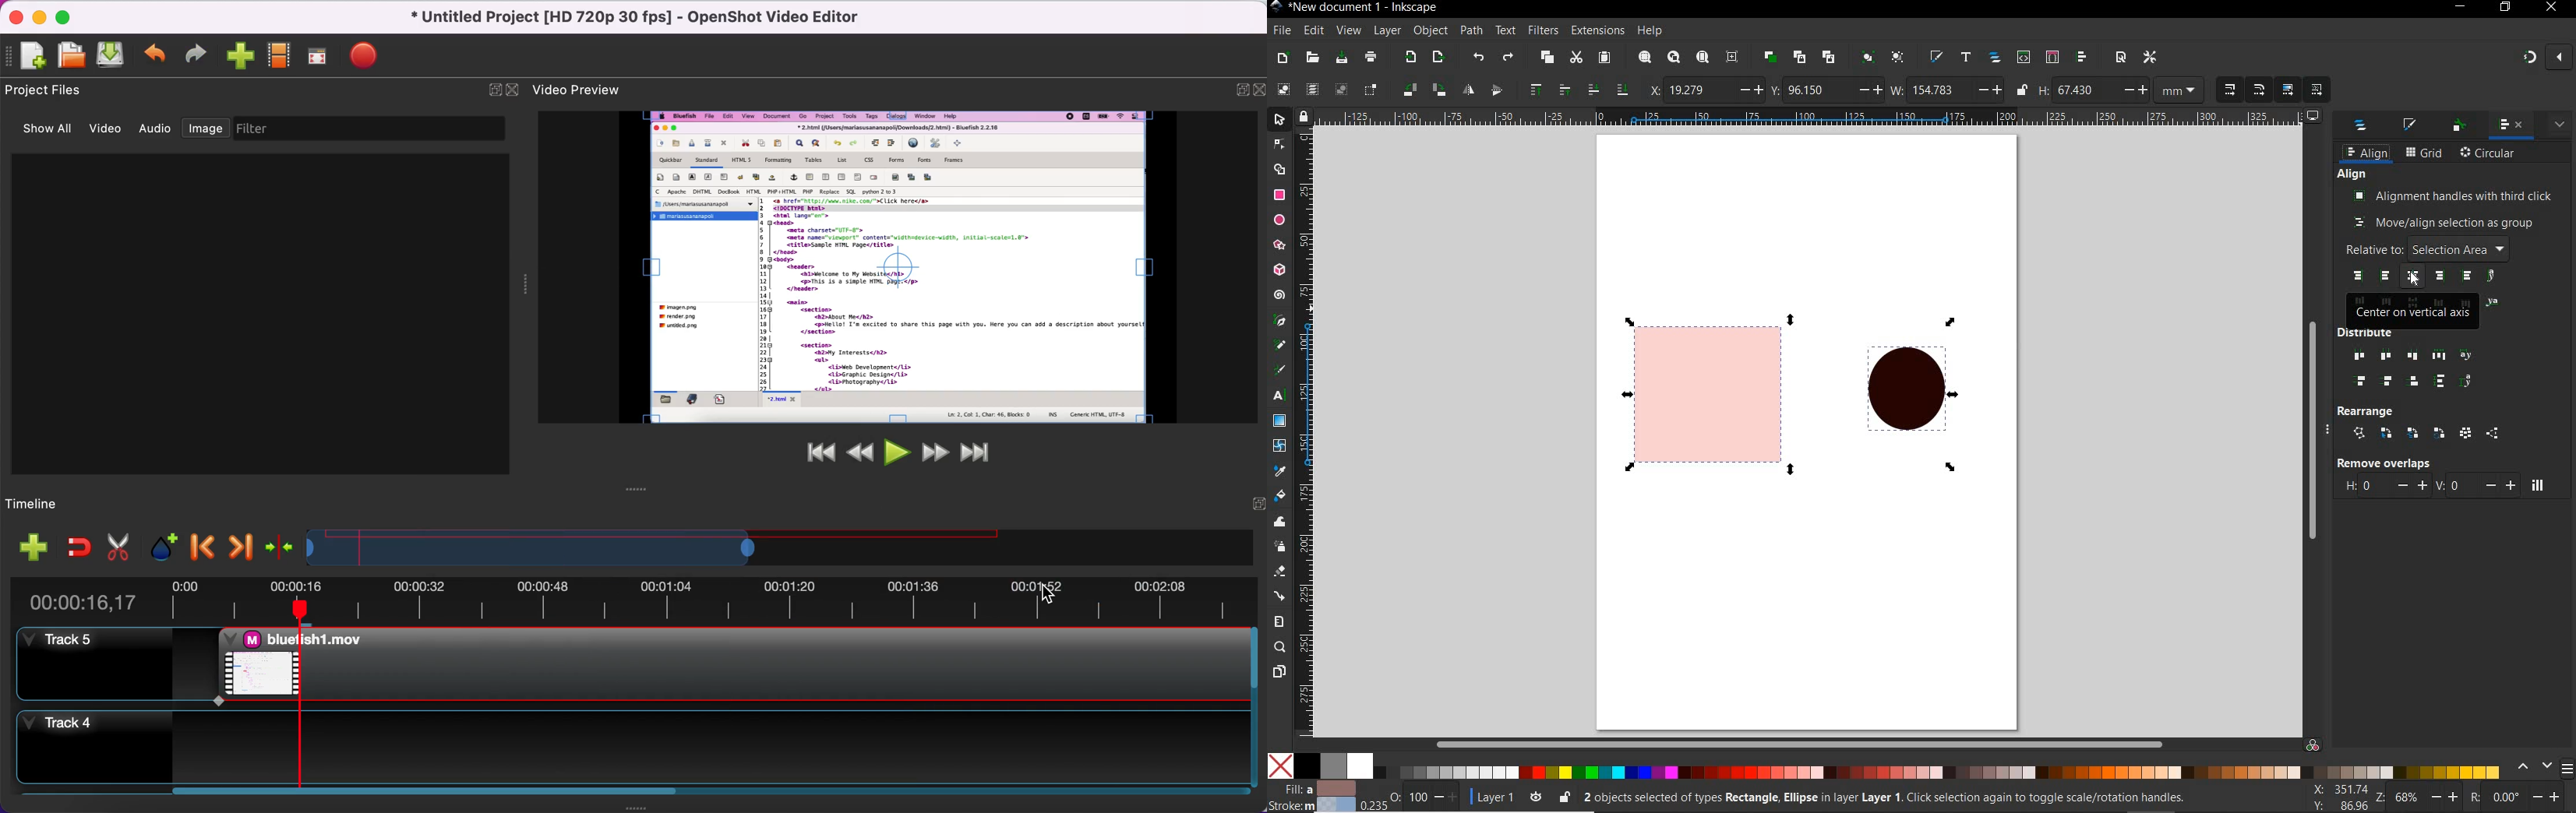  What do you see at coordinates (2384, 356) in the screenshot?
I see `EVEN HORIZONTAL CENTERS` at bounding box center [2384, 356].